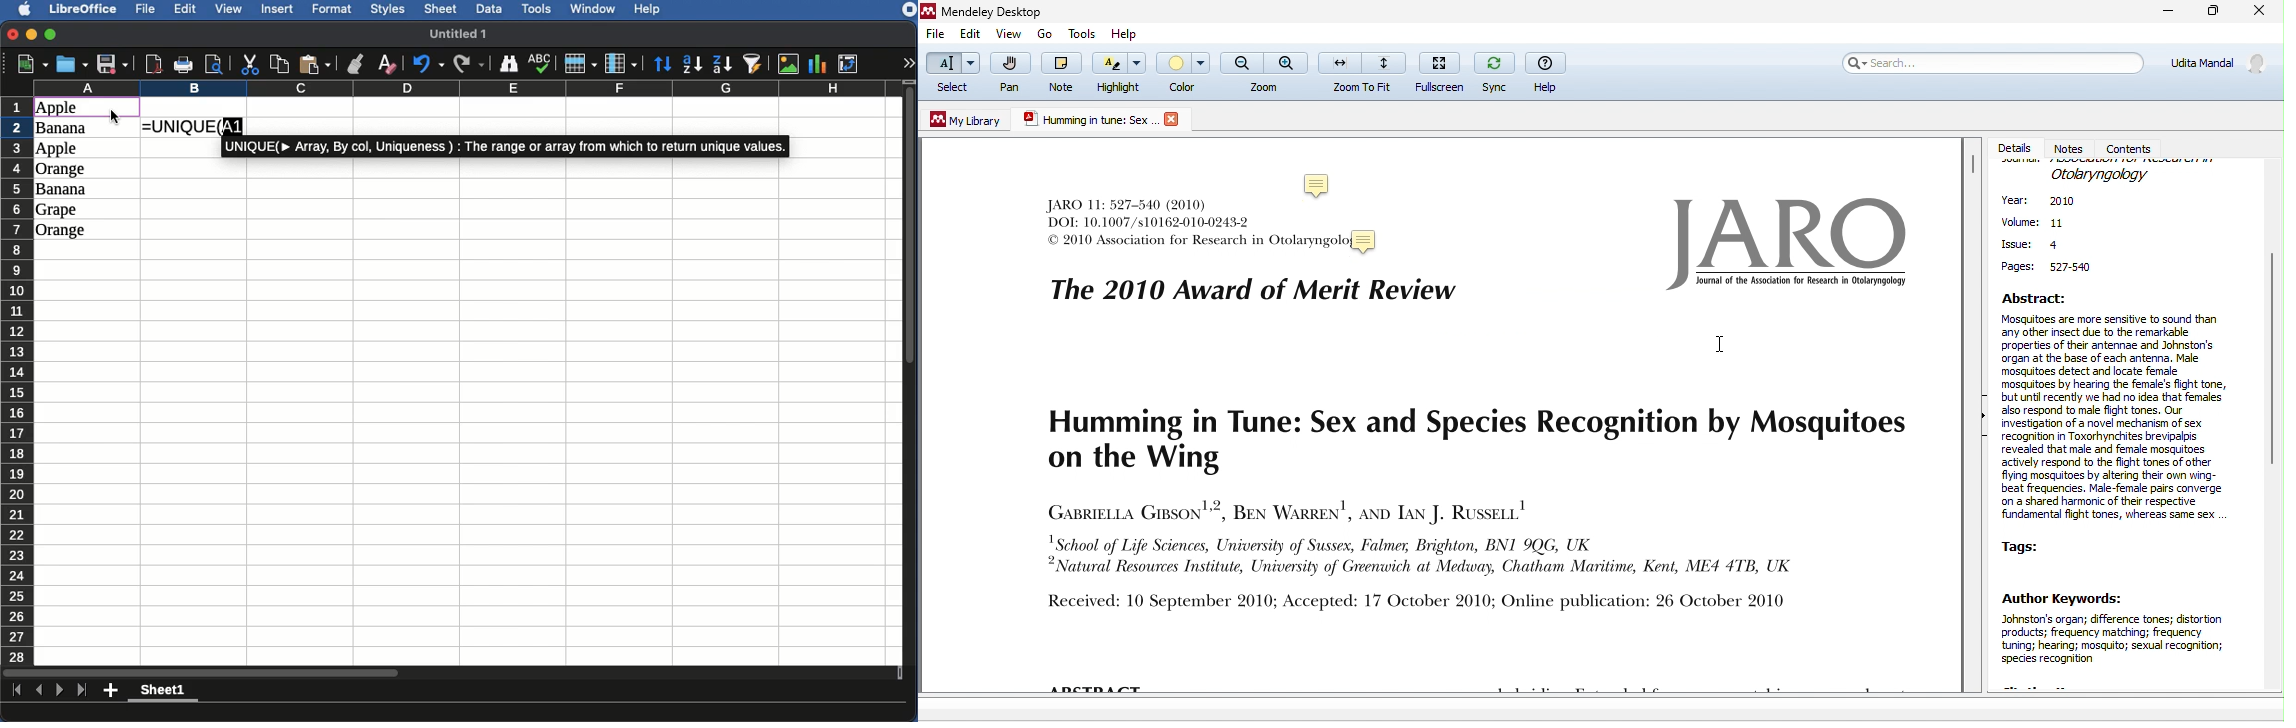  Describe the element at coordinates (355, 64) in the screenshot. I see `Clone formatting` at that location.